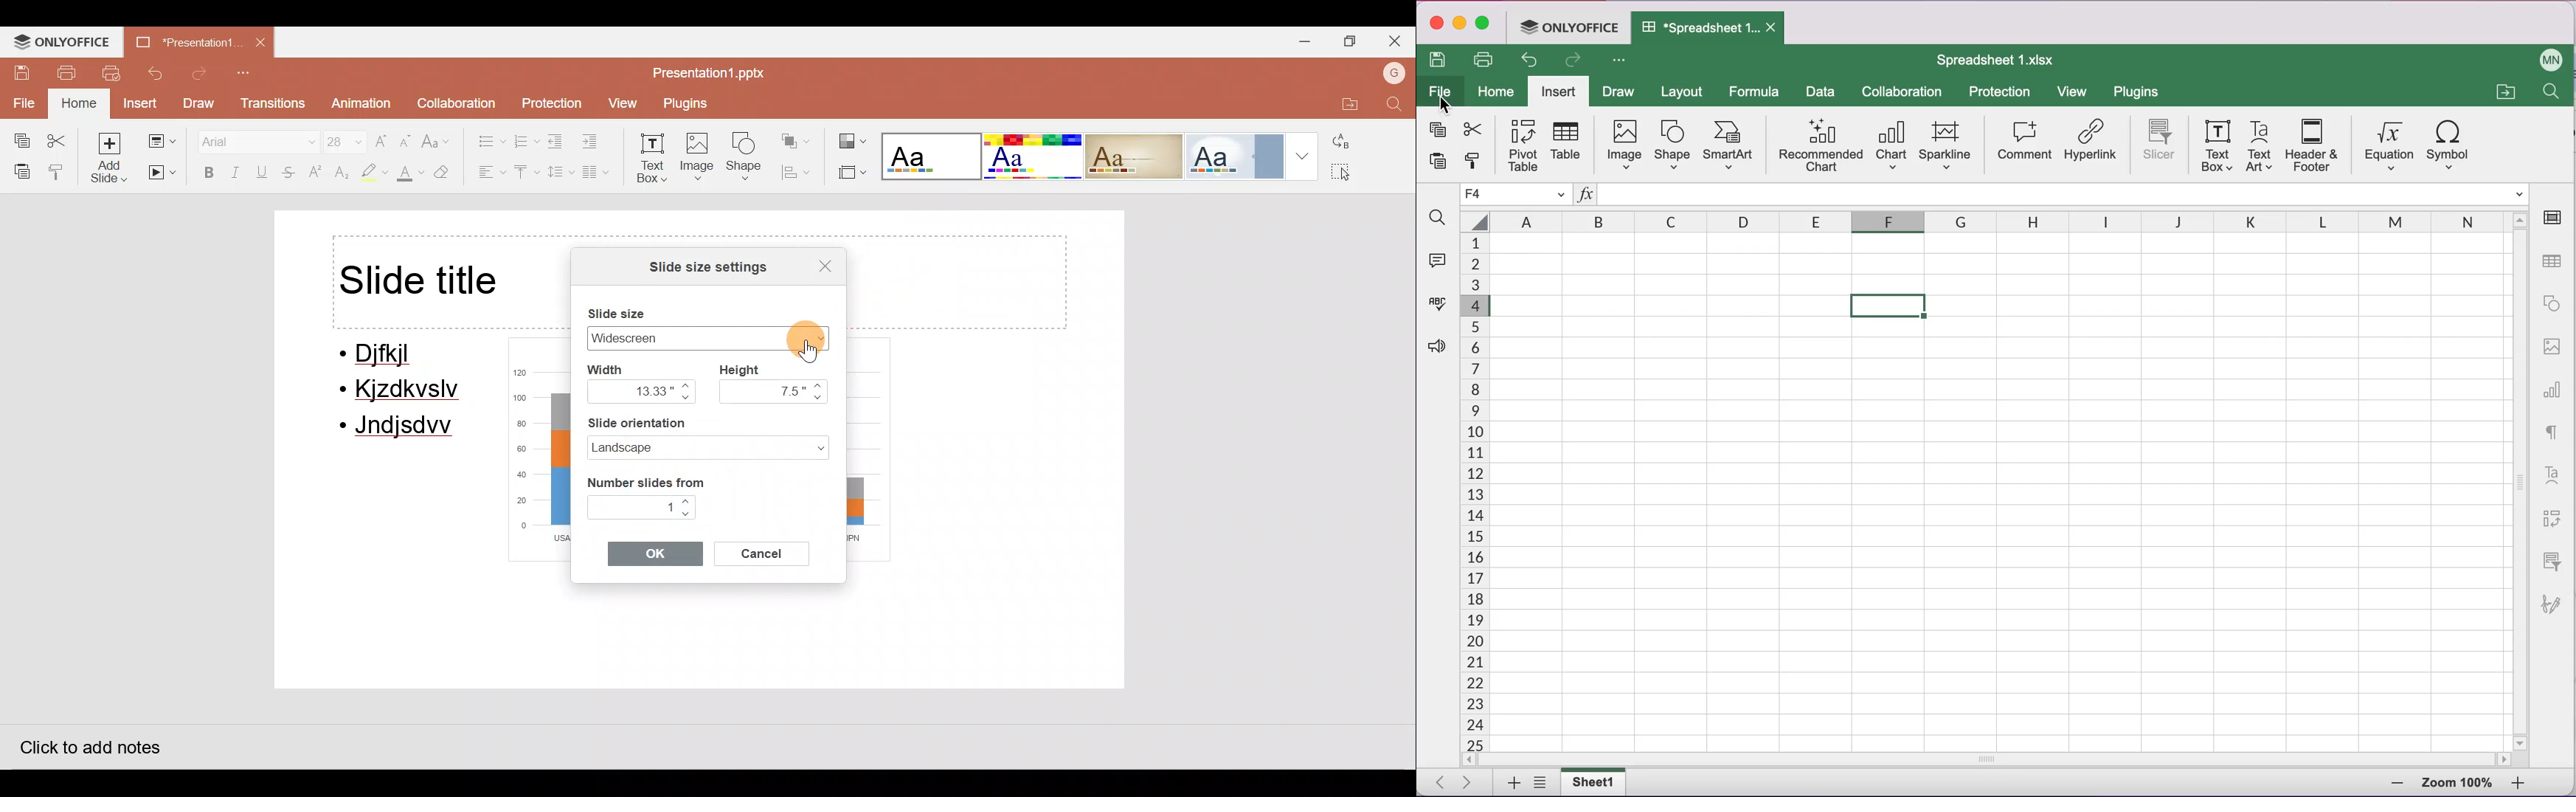 This screenshot has width=2576, height=812. I want to click on Presentation1., so click(187, 41).